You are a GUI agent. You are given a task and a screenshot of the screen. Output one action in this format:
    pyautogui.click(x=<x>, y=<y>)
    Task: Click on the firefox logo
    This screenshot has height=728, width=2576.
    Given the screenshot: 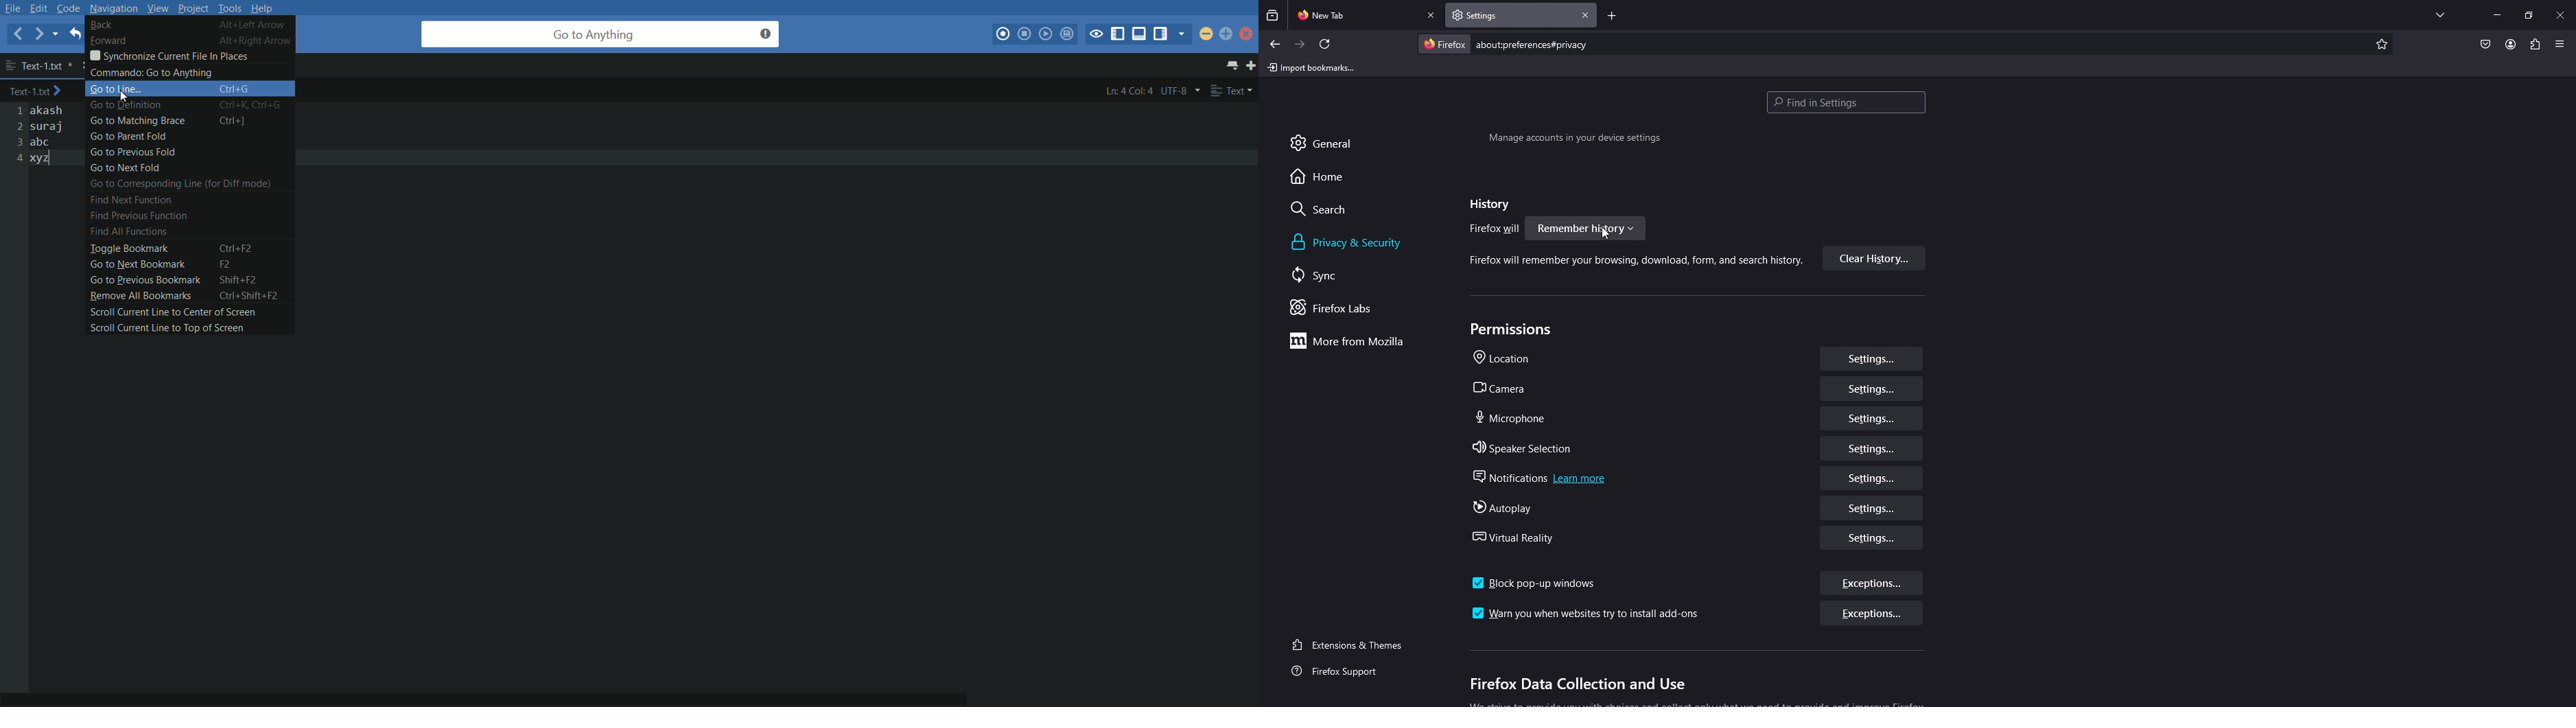 What is the action you would take?
    pyautogui.click(x=1444, y=44)
    